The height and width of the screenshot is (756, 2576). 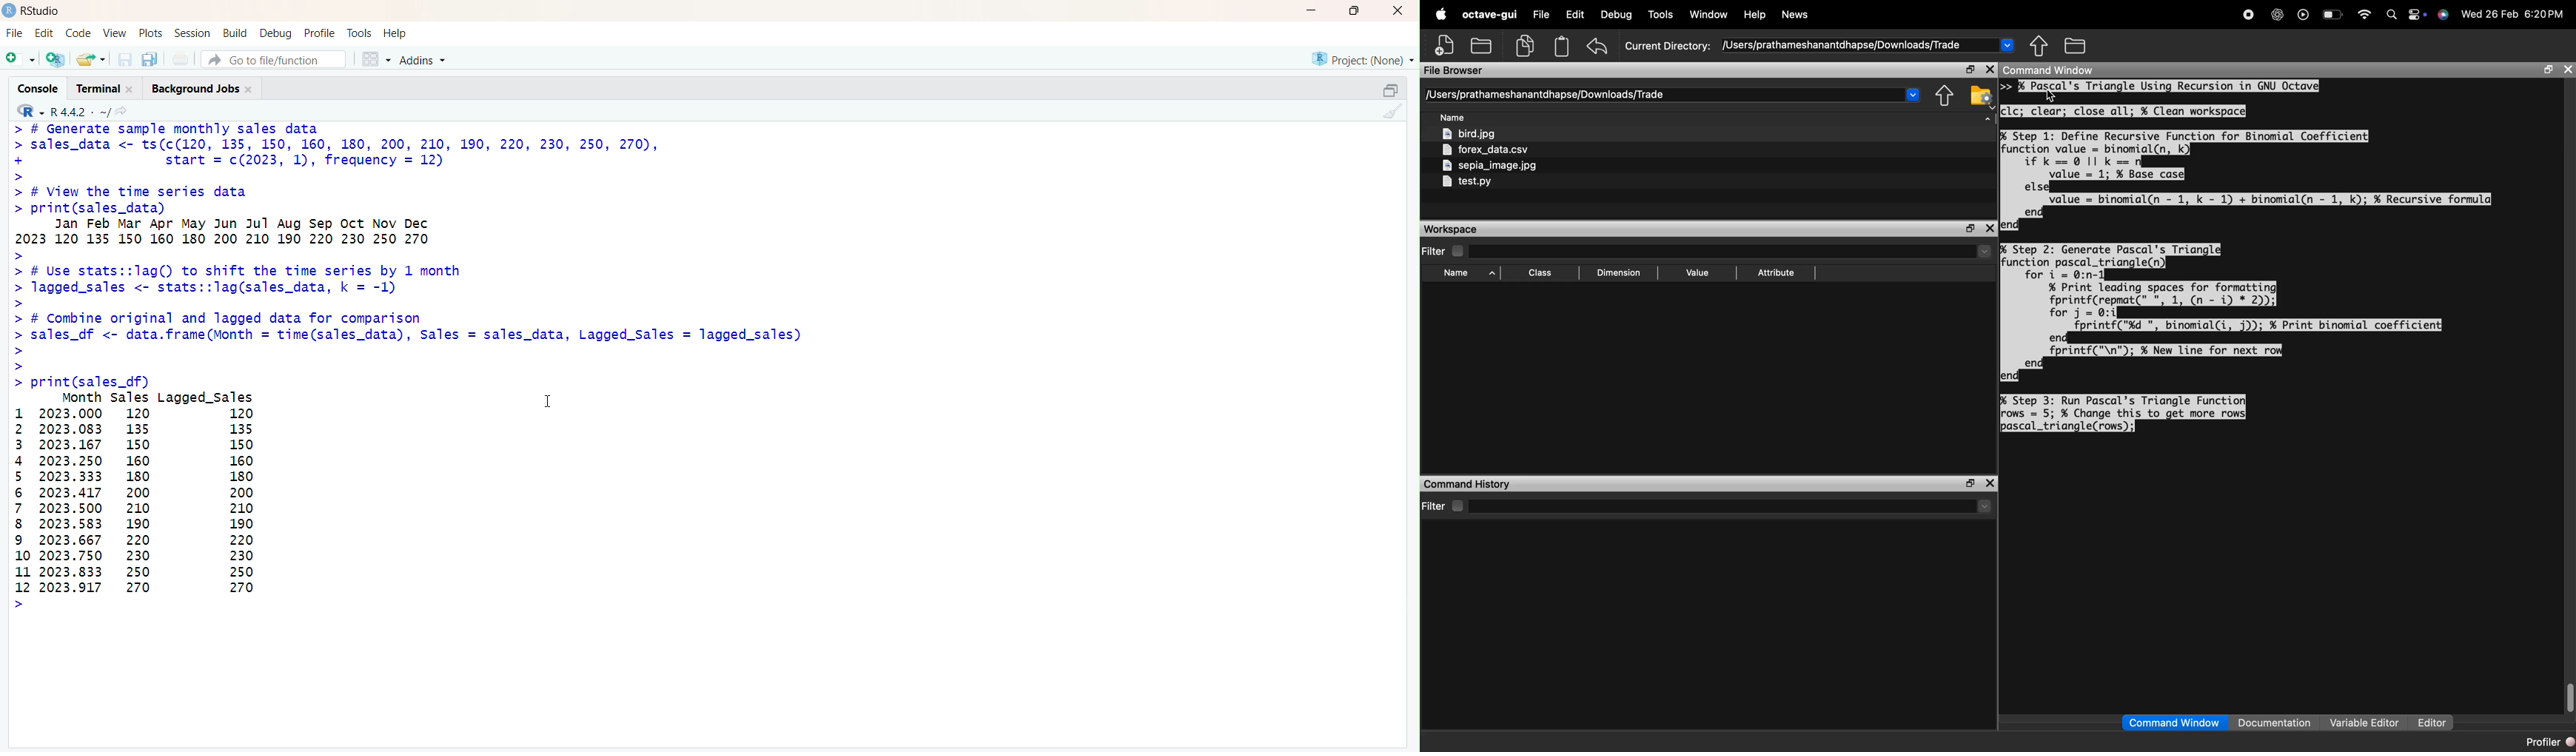 What do you see at coordinates (1309, 11) in the screenshot?
I see `minimize` at bounding box center [1309, 11].